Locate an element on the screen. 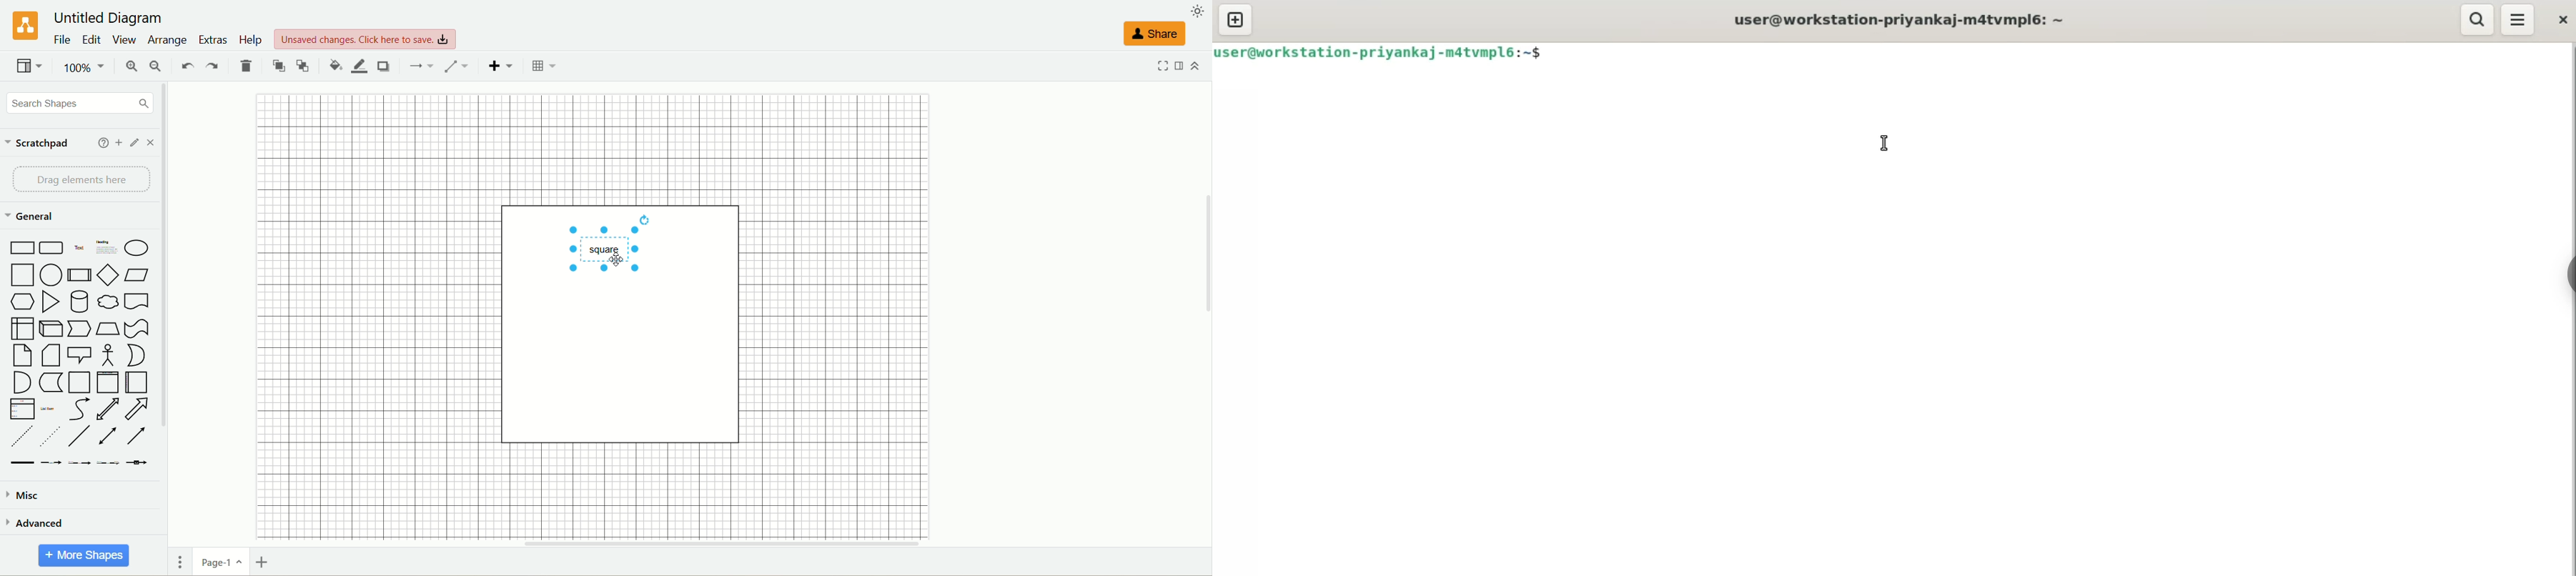 The width and height of the screenshot is (2576, 588). scratchpad is located at coordinates (43, 146).